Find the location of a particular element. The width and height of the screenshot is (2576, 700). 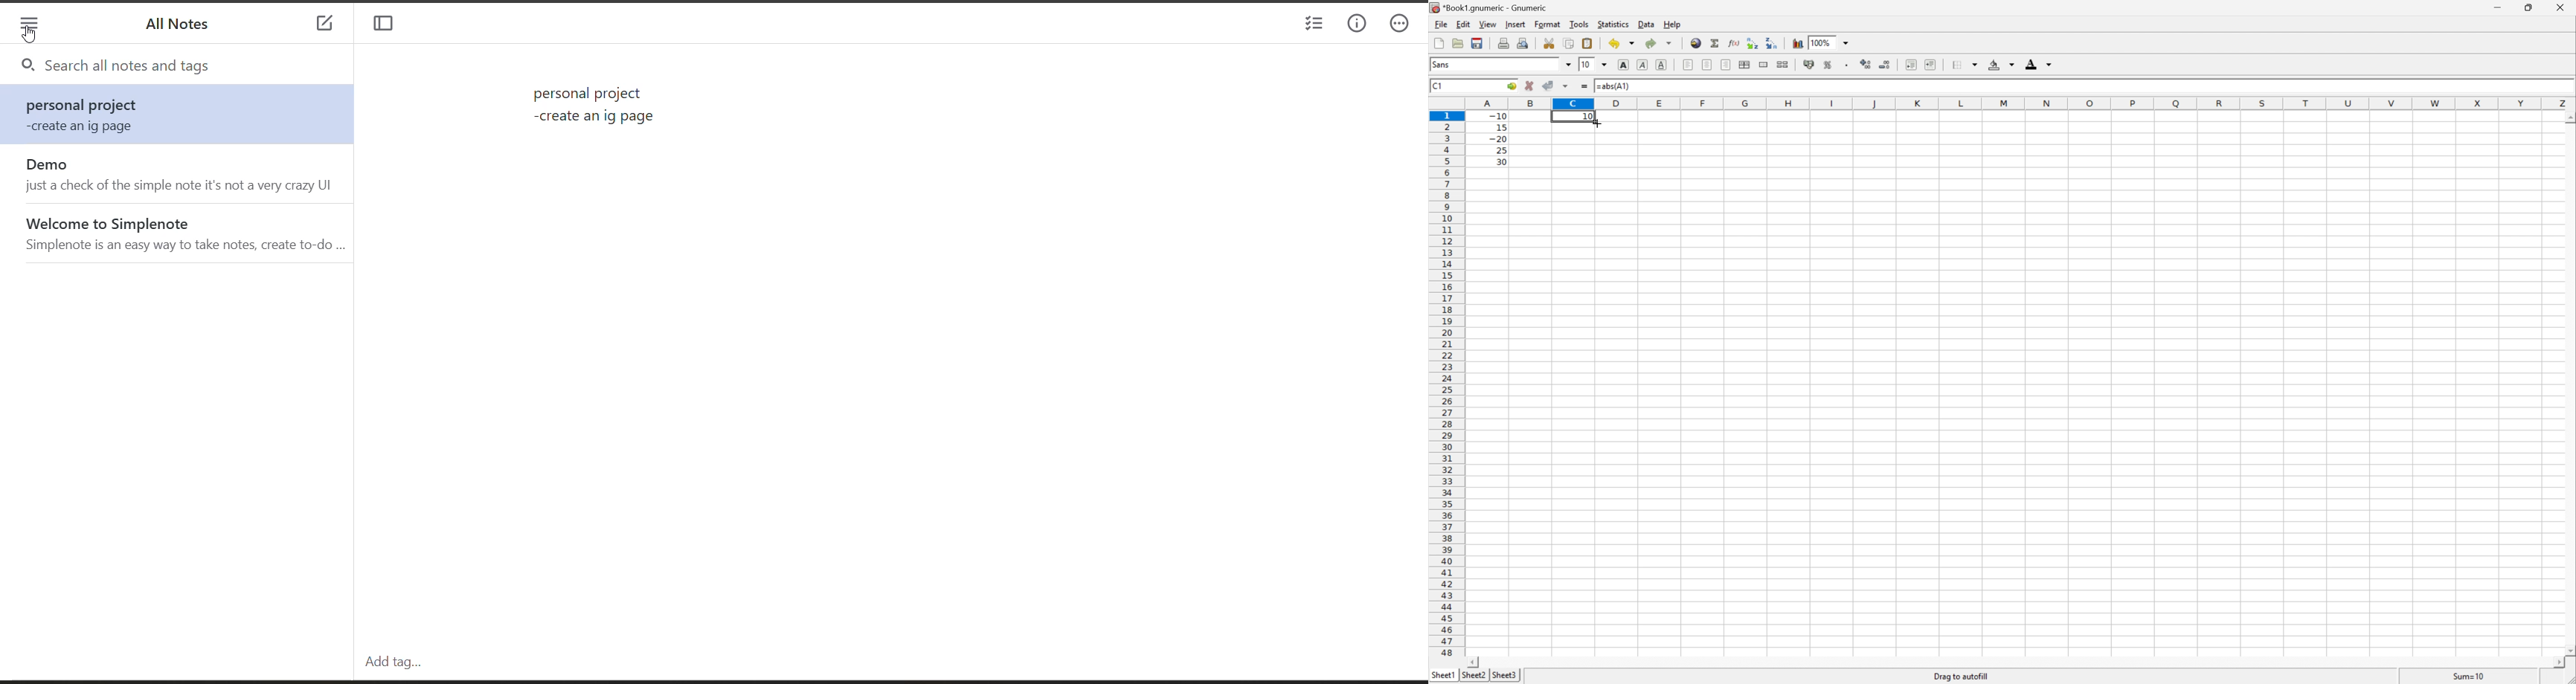

Cut the selection is located at coordinates (1551, 43).